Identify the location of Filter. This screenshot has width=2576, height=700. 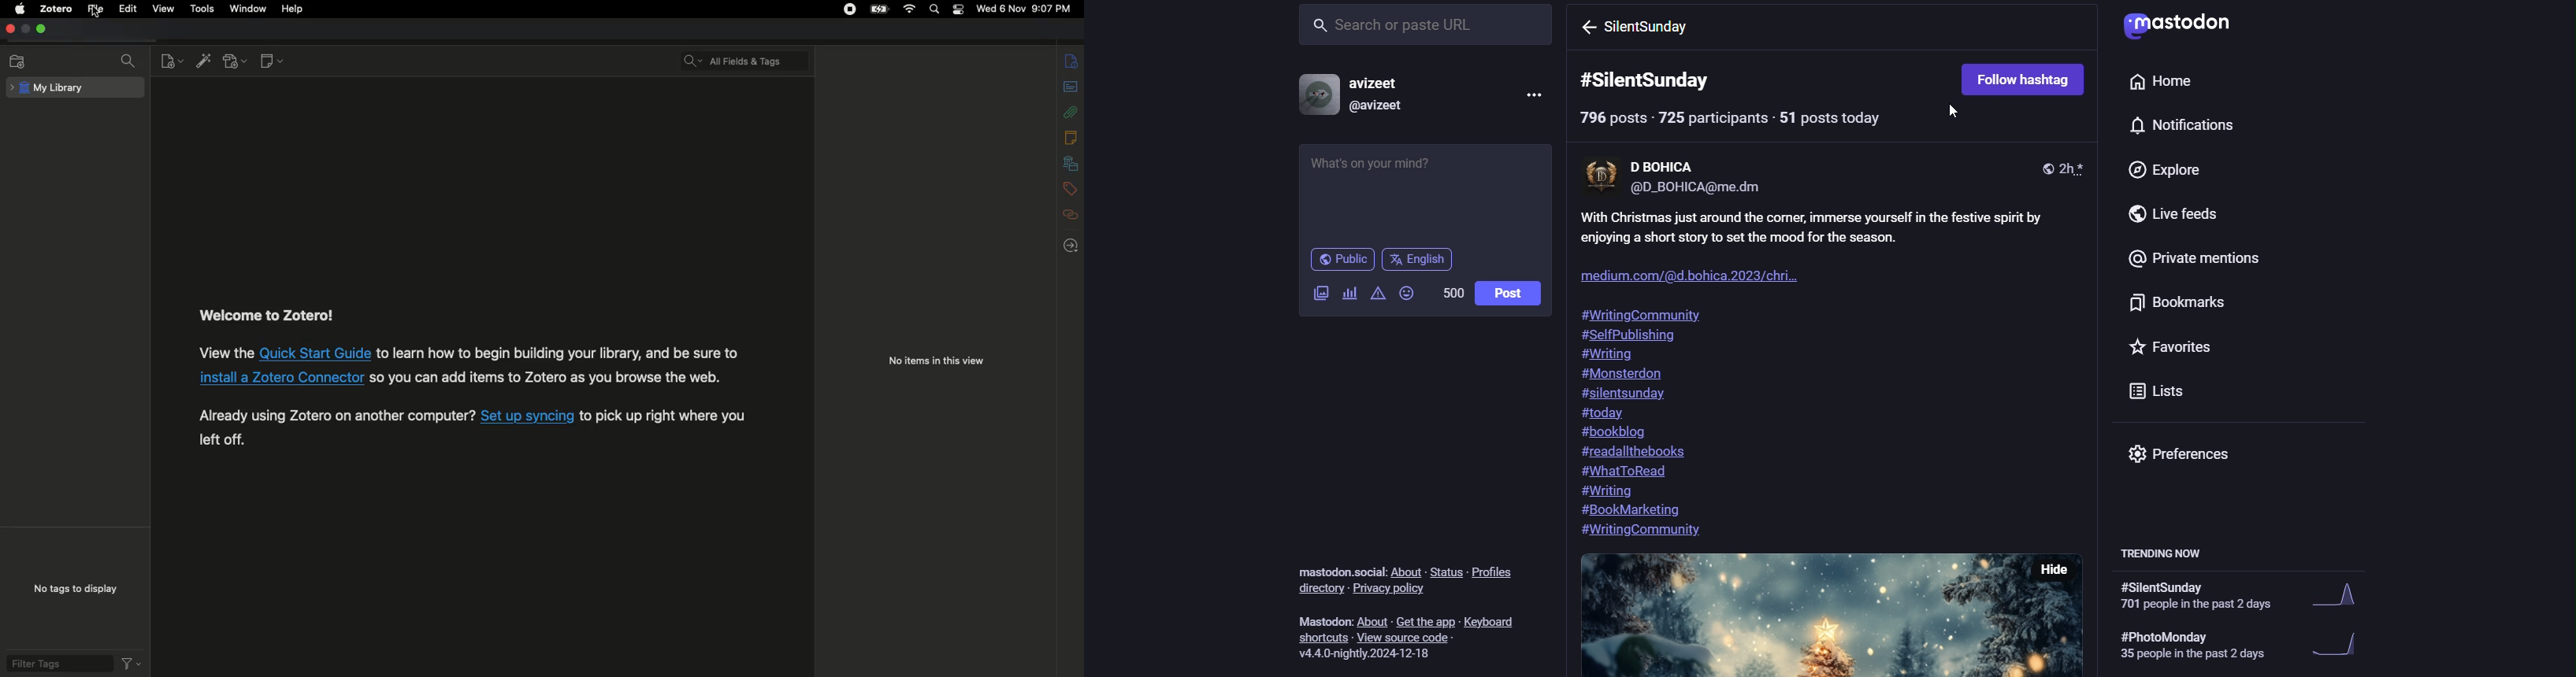
(131, 663).